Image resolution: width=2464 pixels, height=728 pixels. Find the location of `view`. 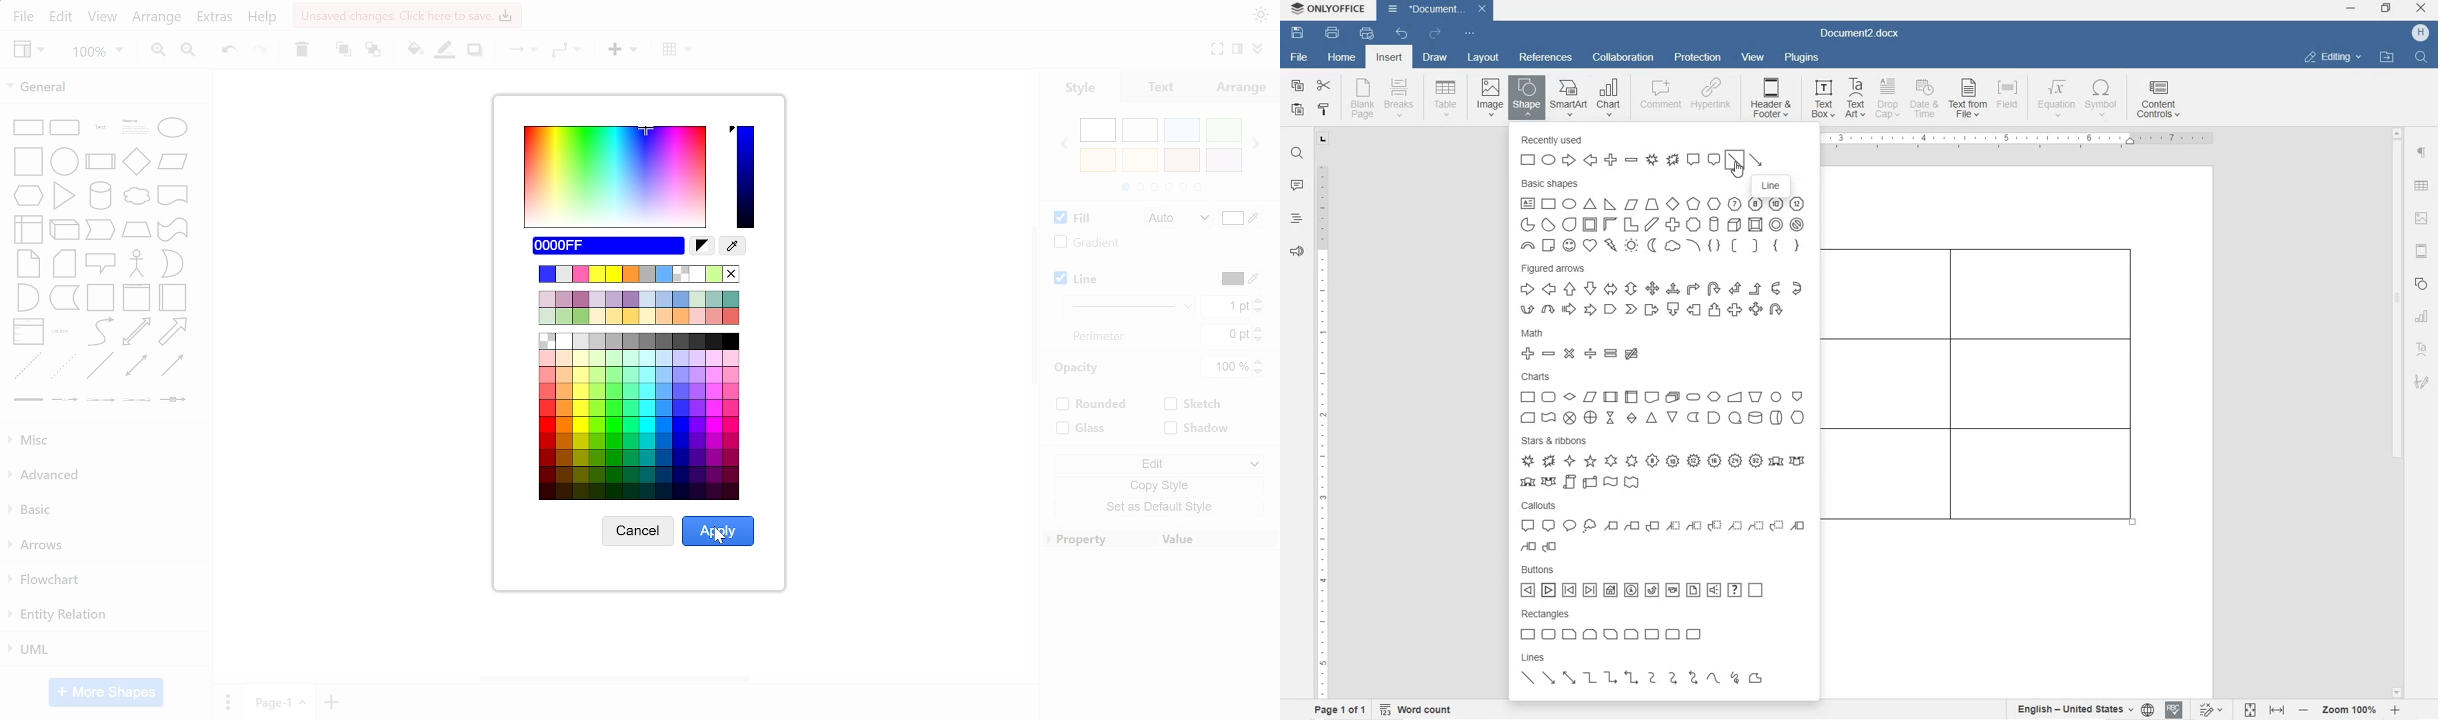

view is located at coordinates (30, 51).